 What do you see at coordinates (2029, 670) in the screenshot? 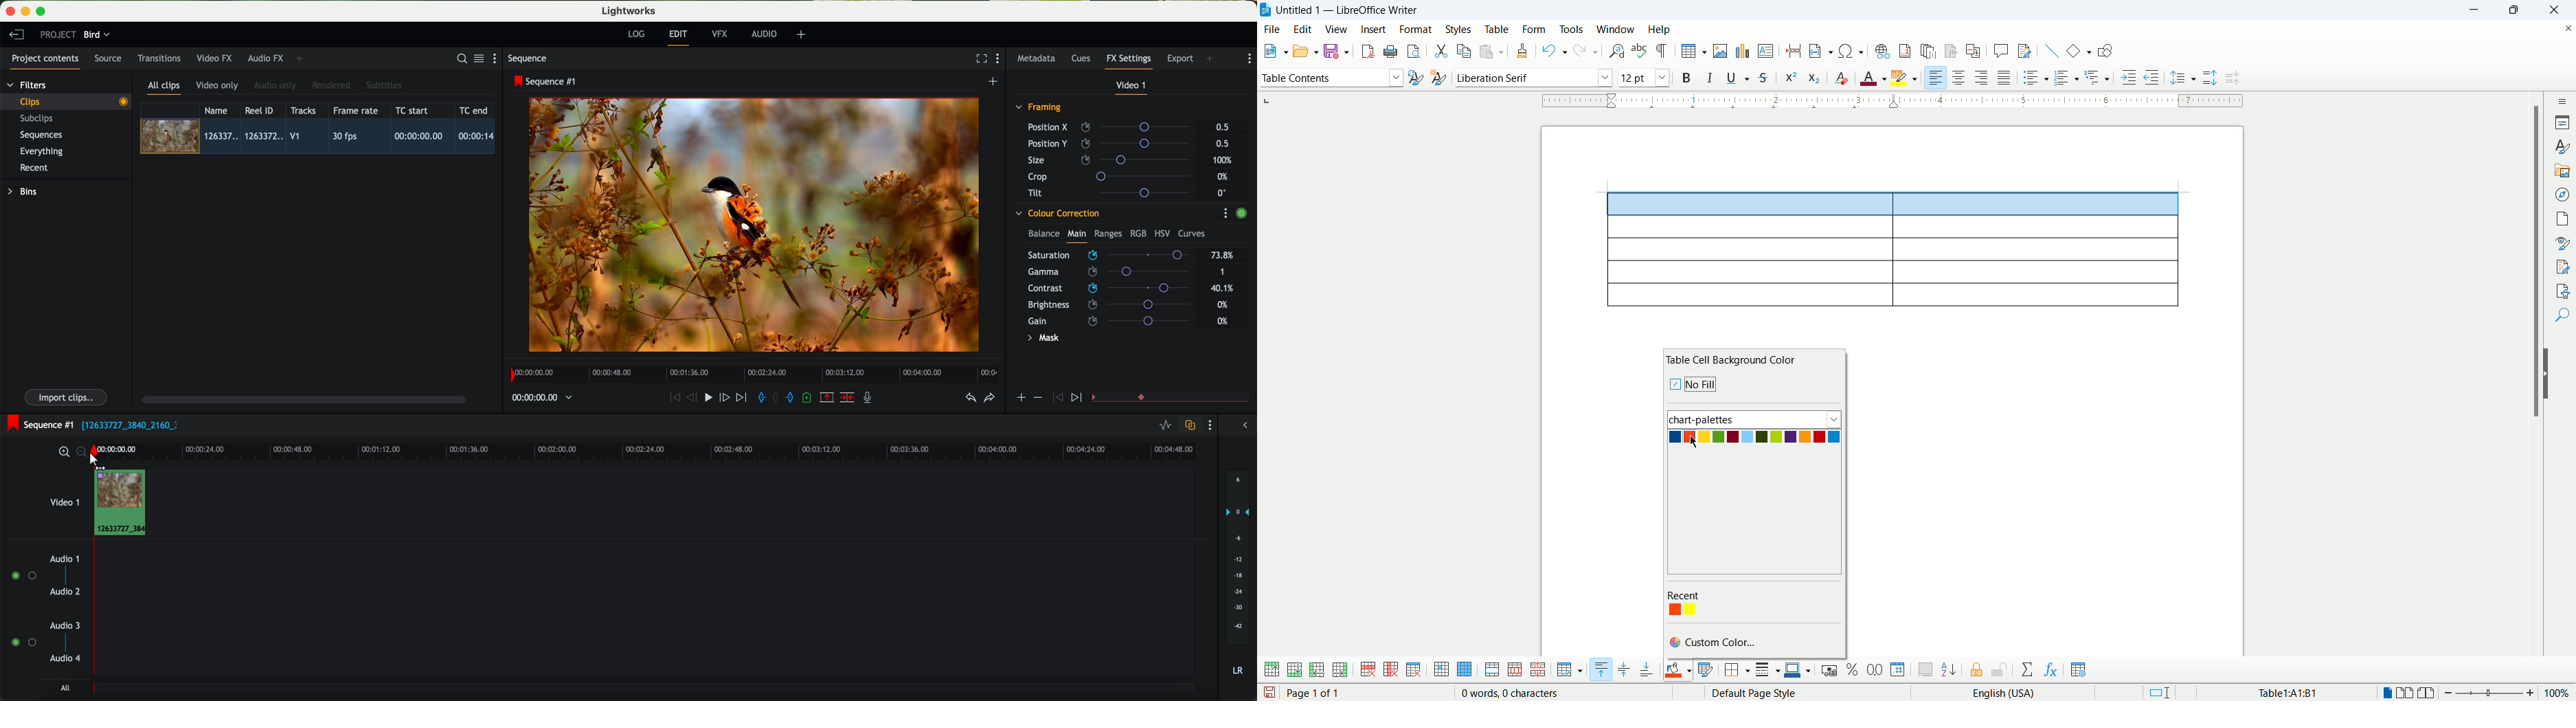
I see `sum` at bounding box center [2029, 670].